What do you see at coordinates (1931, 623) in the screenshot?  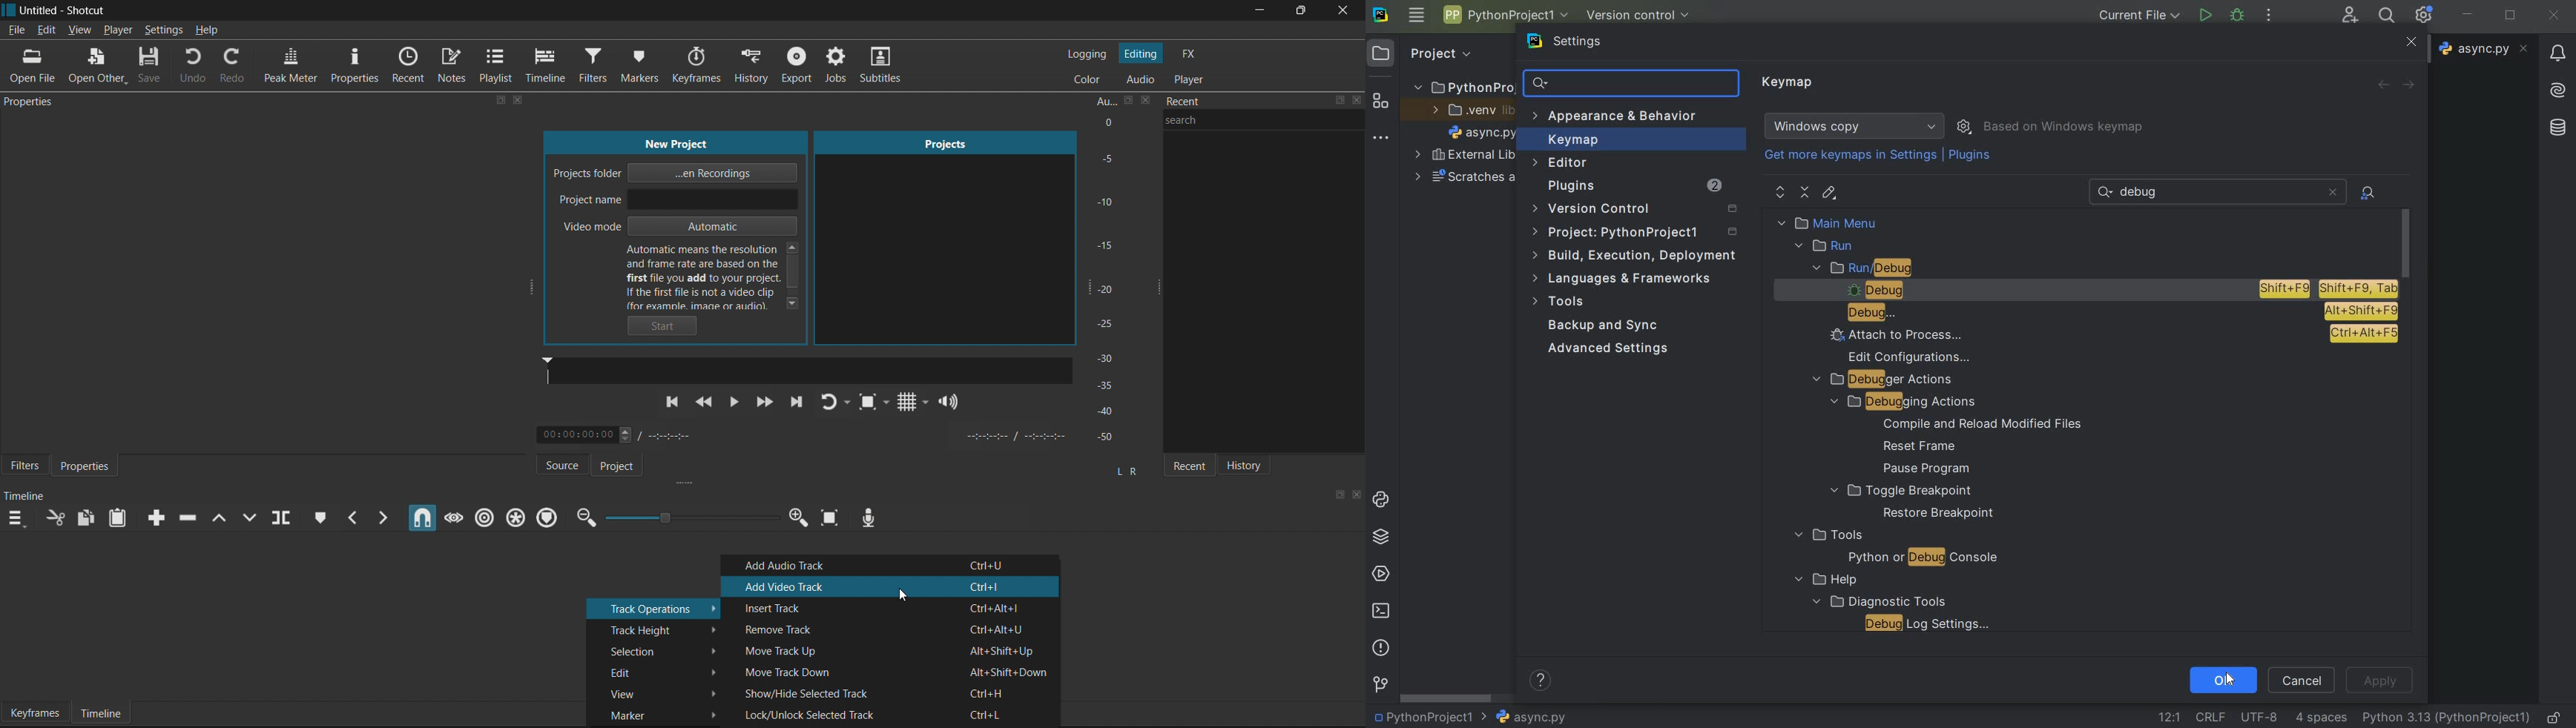 I see `debug log settings` at bounding box center [1931, 623].